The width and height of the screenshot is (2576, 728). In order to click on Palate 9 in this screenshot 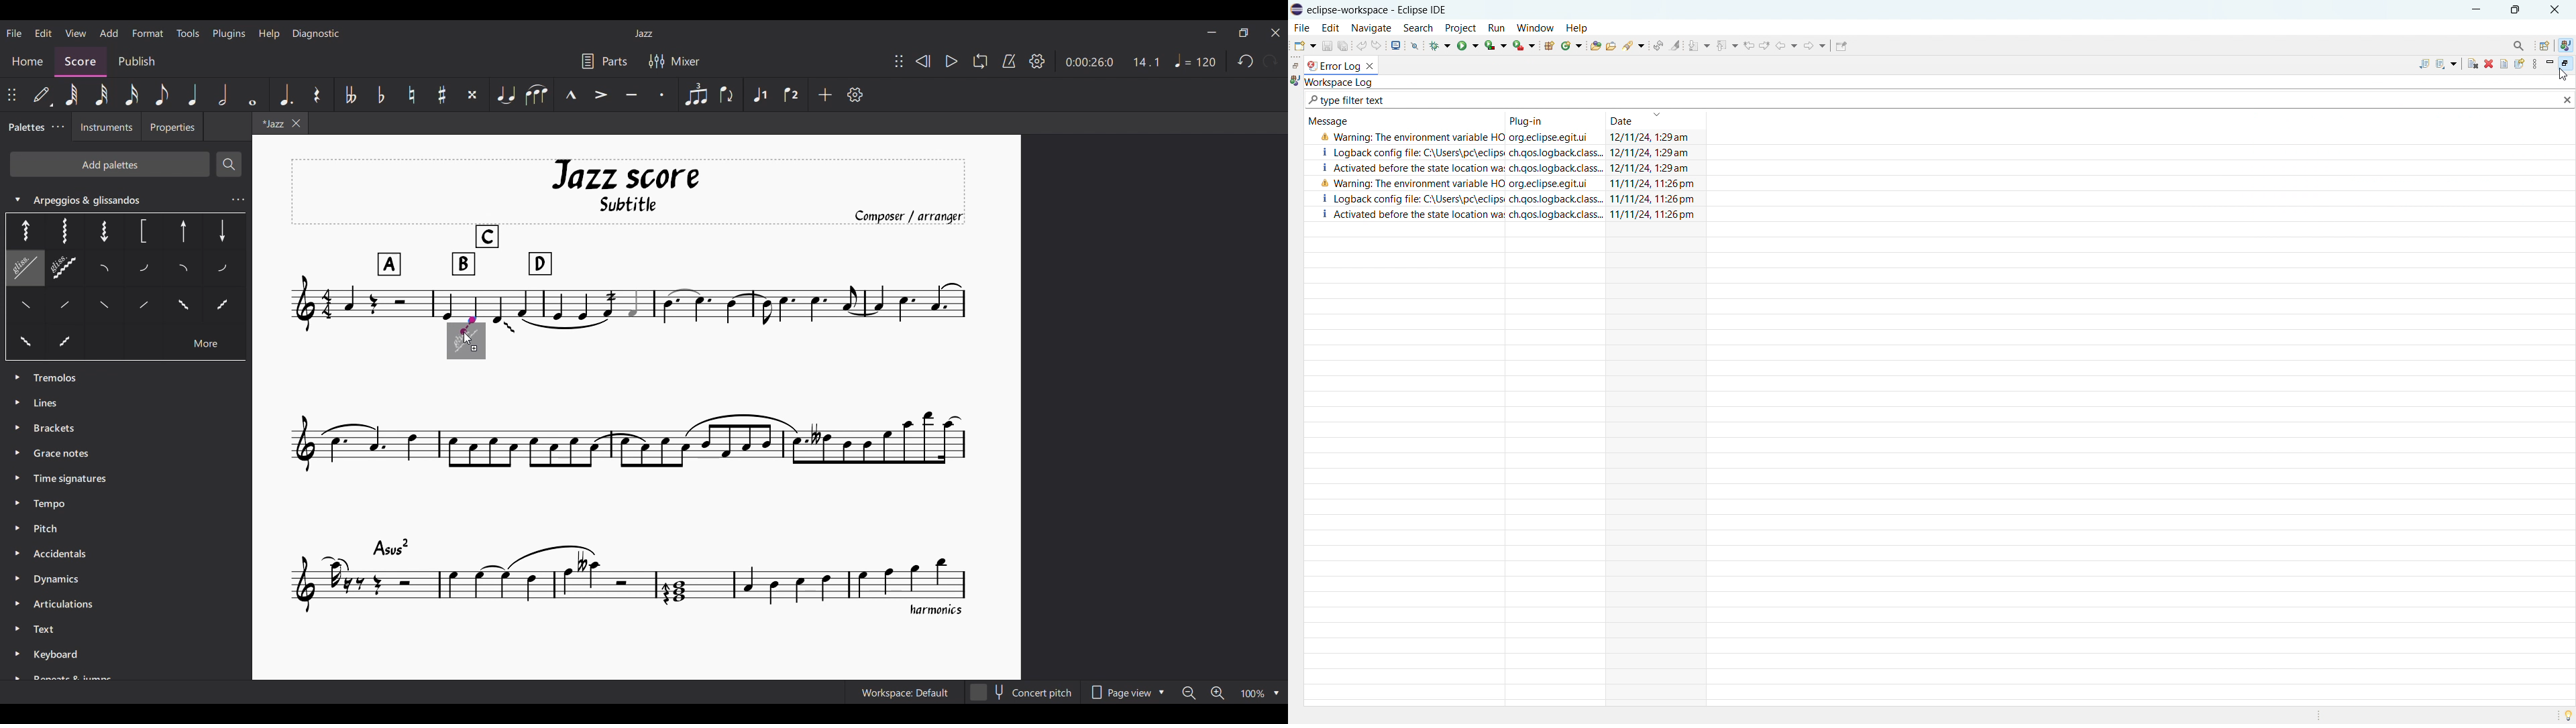, I will do `click(109, 269)`.